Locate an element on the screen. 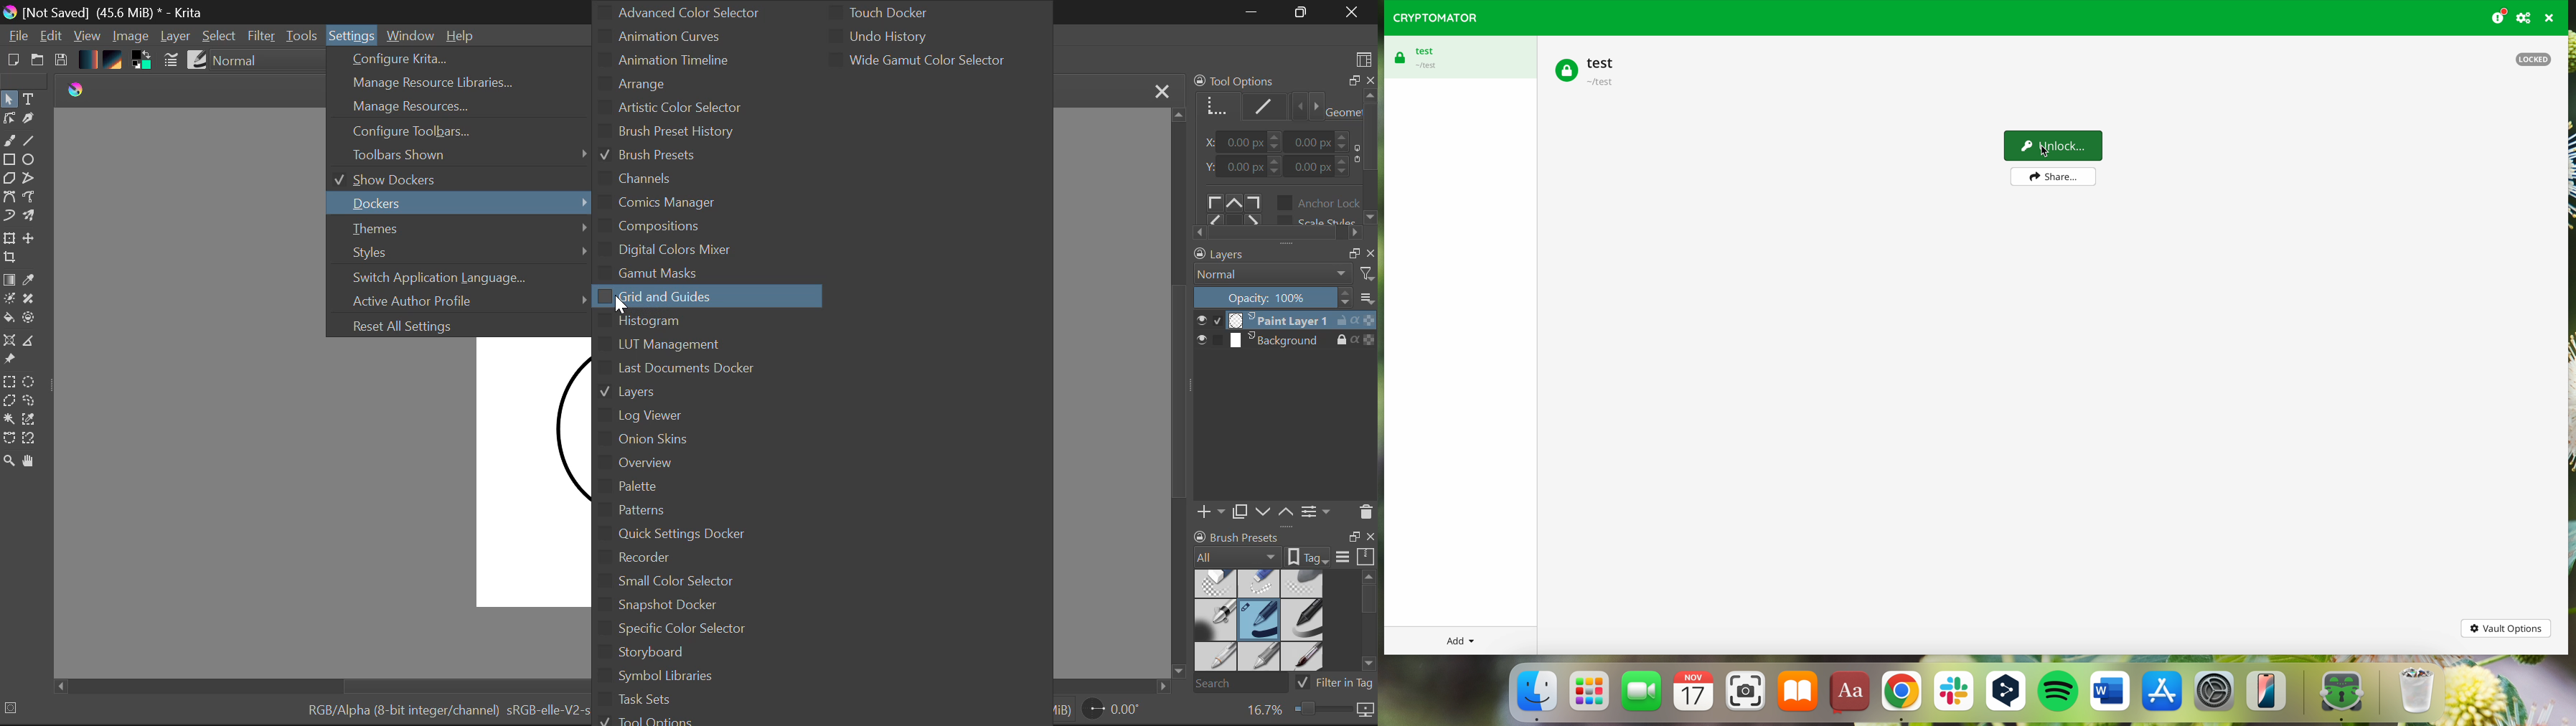  Settings Menu Open is located at coordinates (353, 33).